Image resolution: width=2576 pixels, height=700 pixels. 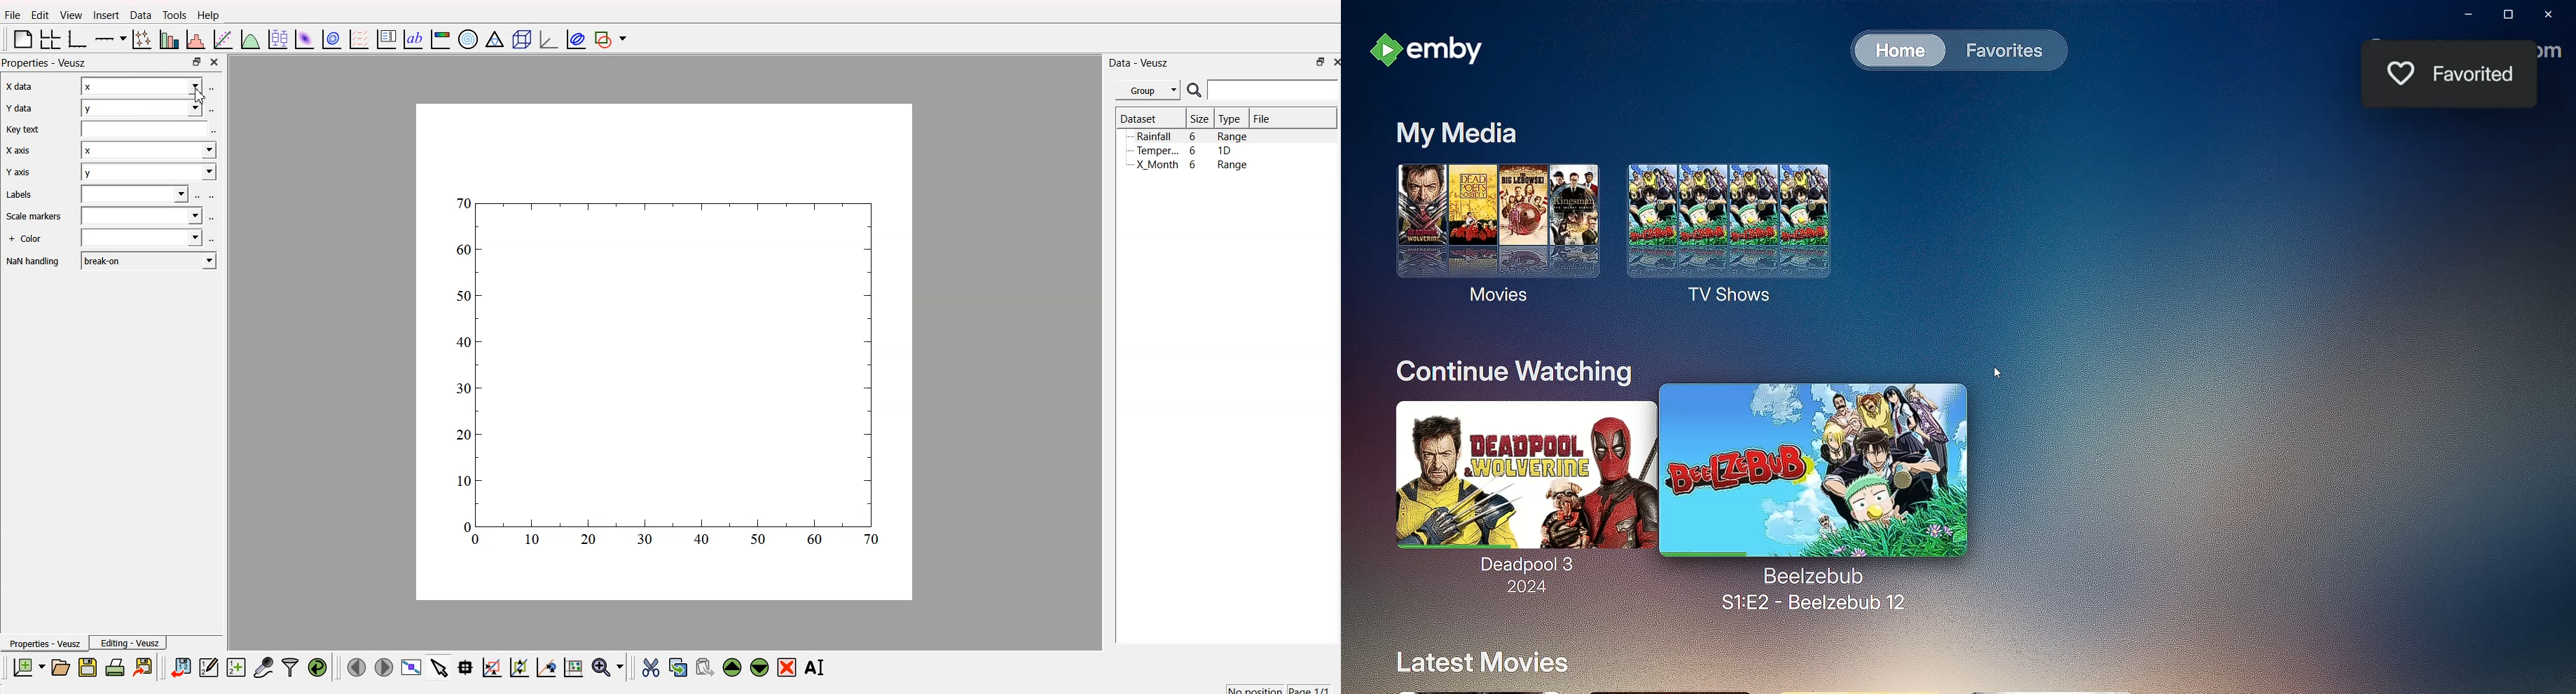 I want to click on create a new dataset, so click(x=235, y=667).